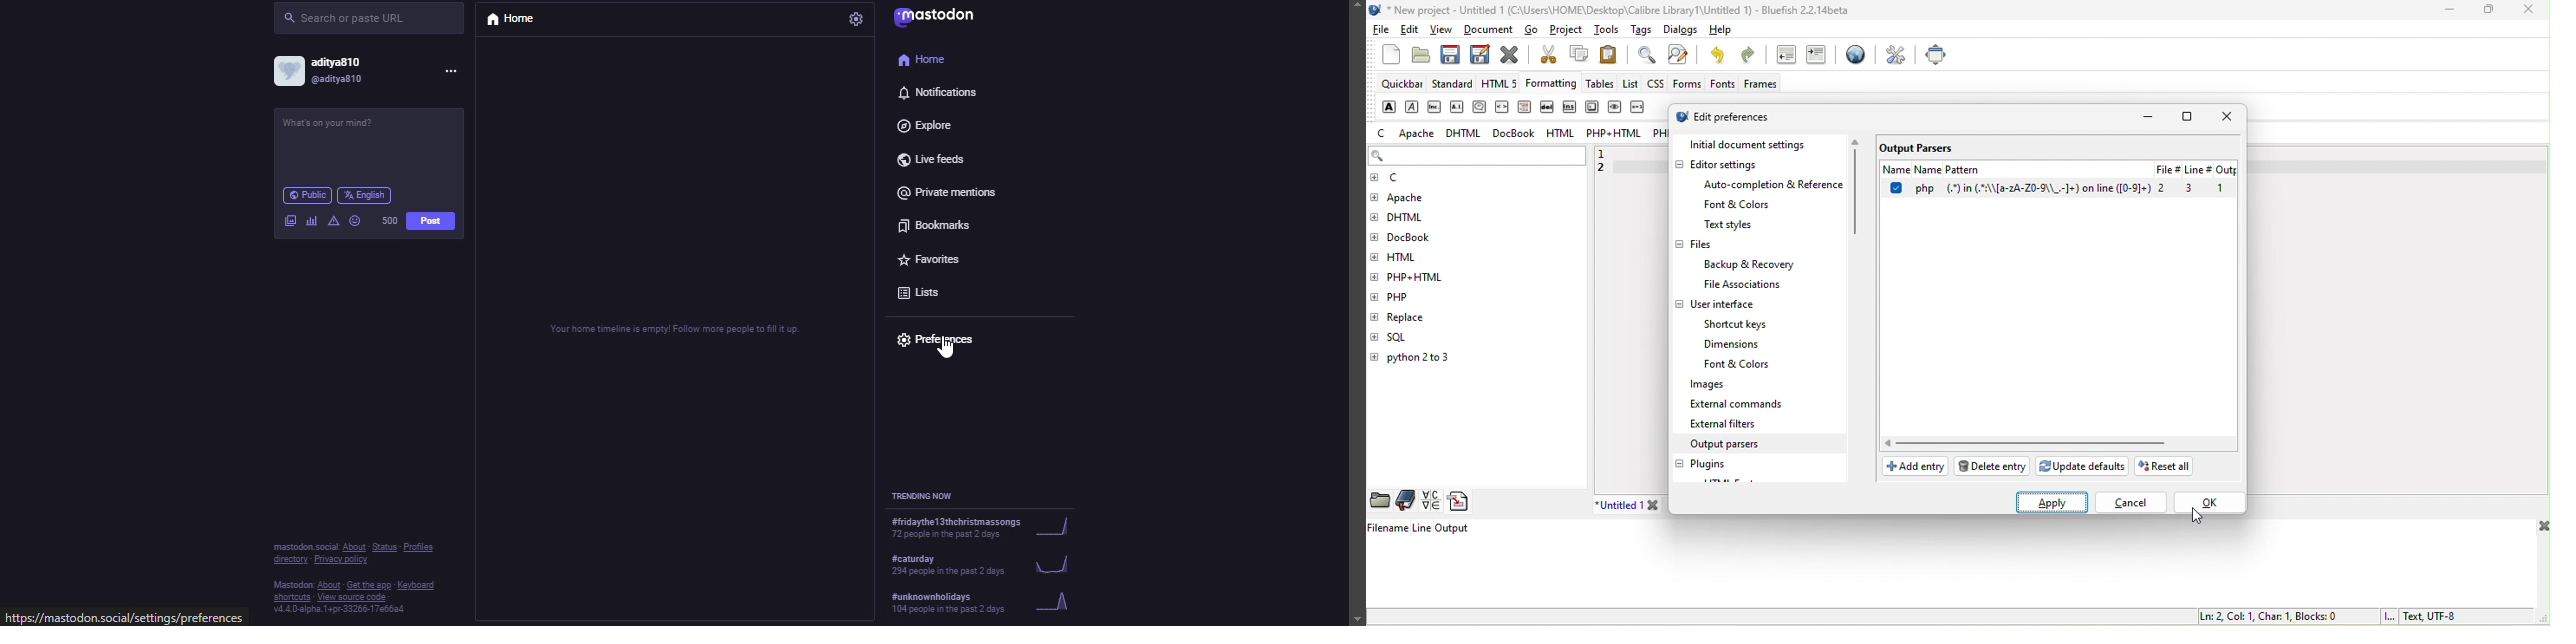 This screenshot has width=2576, height=644. I want to click on 2, so click(1606, 170).